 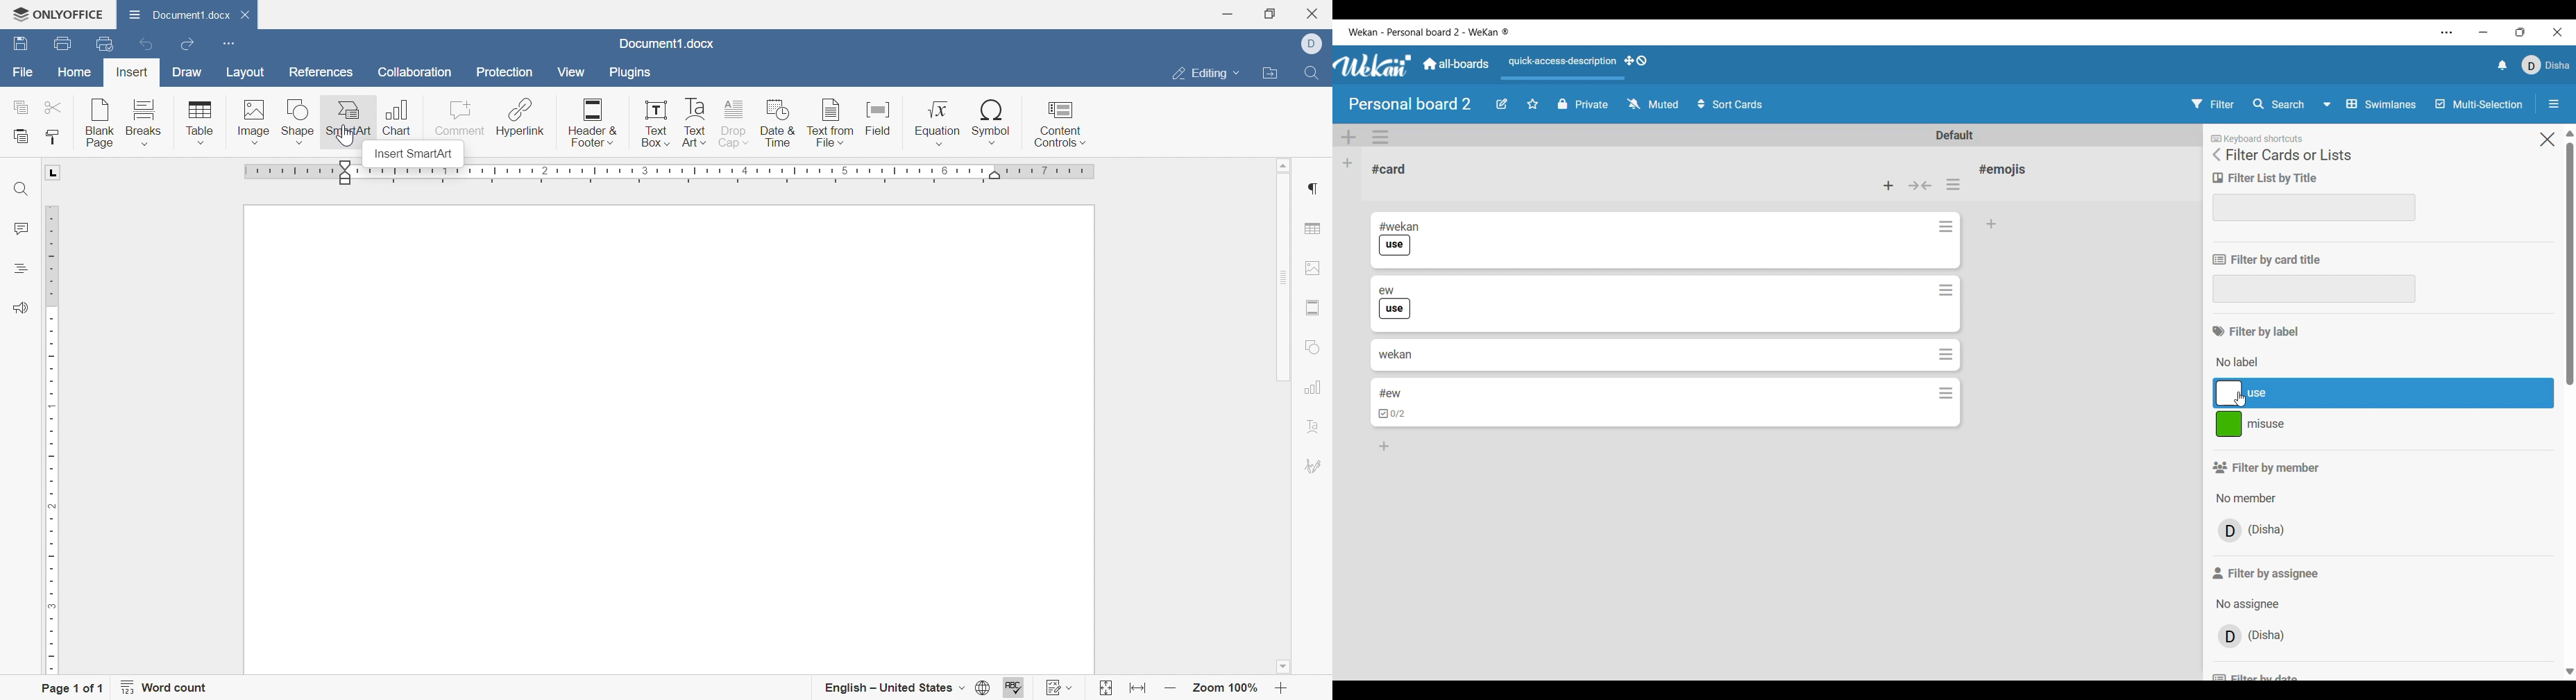 I want to click on Zoom out, so click(x=1171, y=688).